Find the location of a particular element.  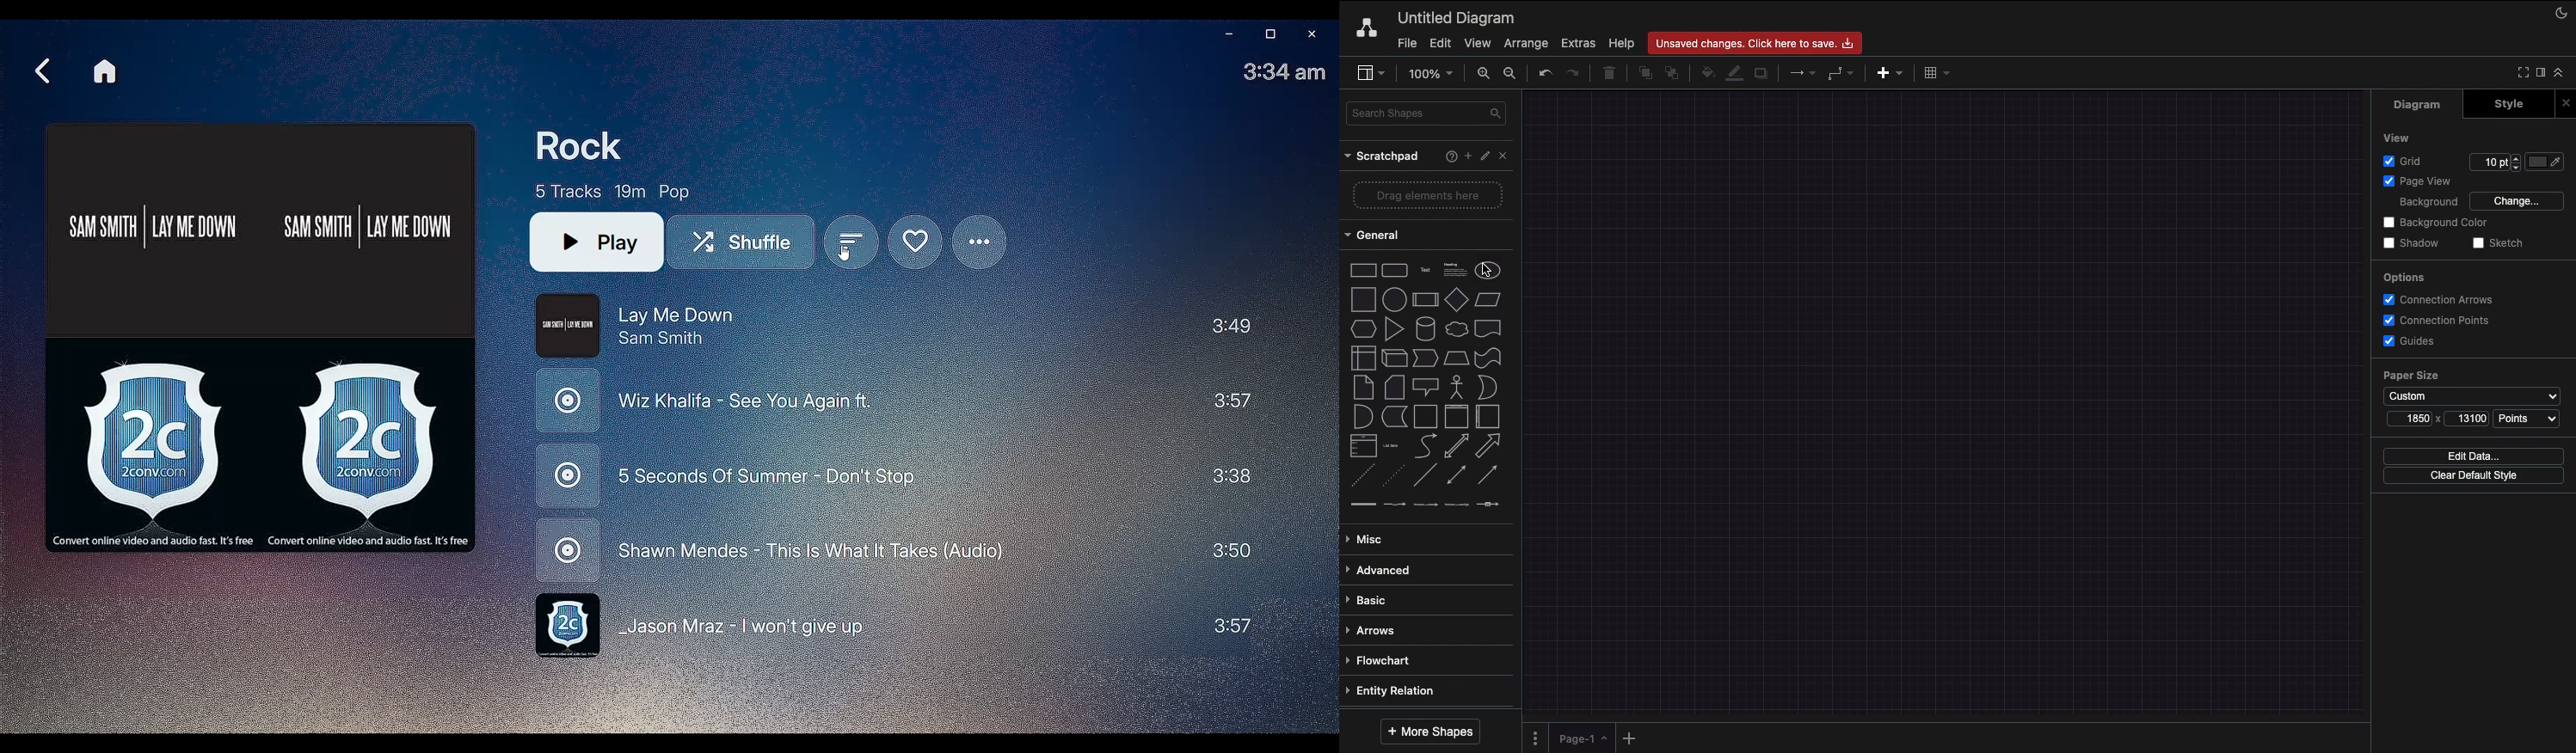

Clear default style is located at coordinates (2473, 476).